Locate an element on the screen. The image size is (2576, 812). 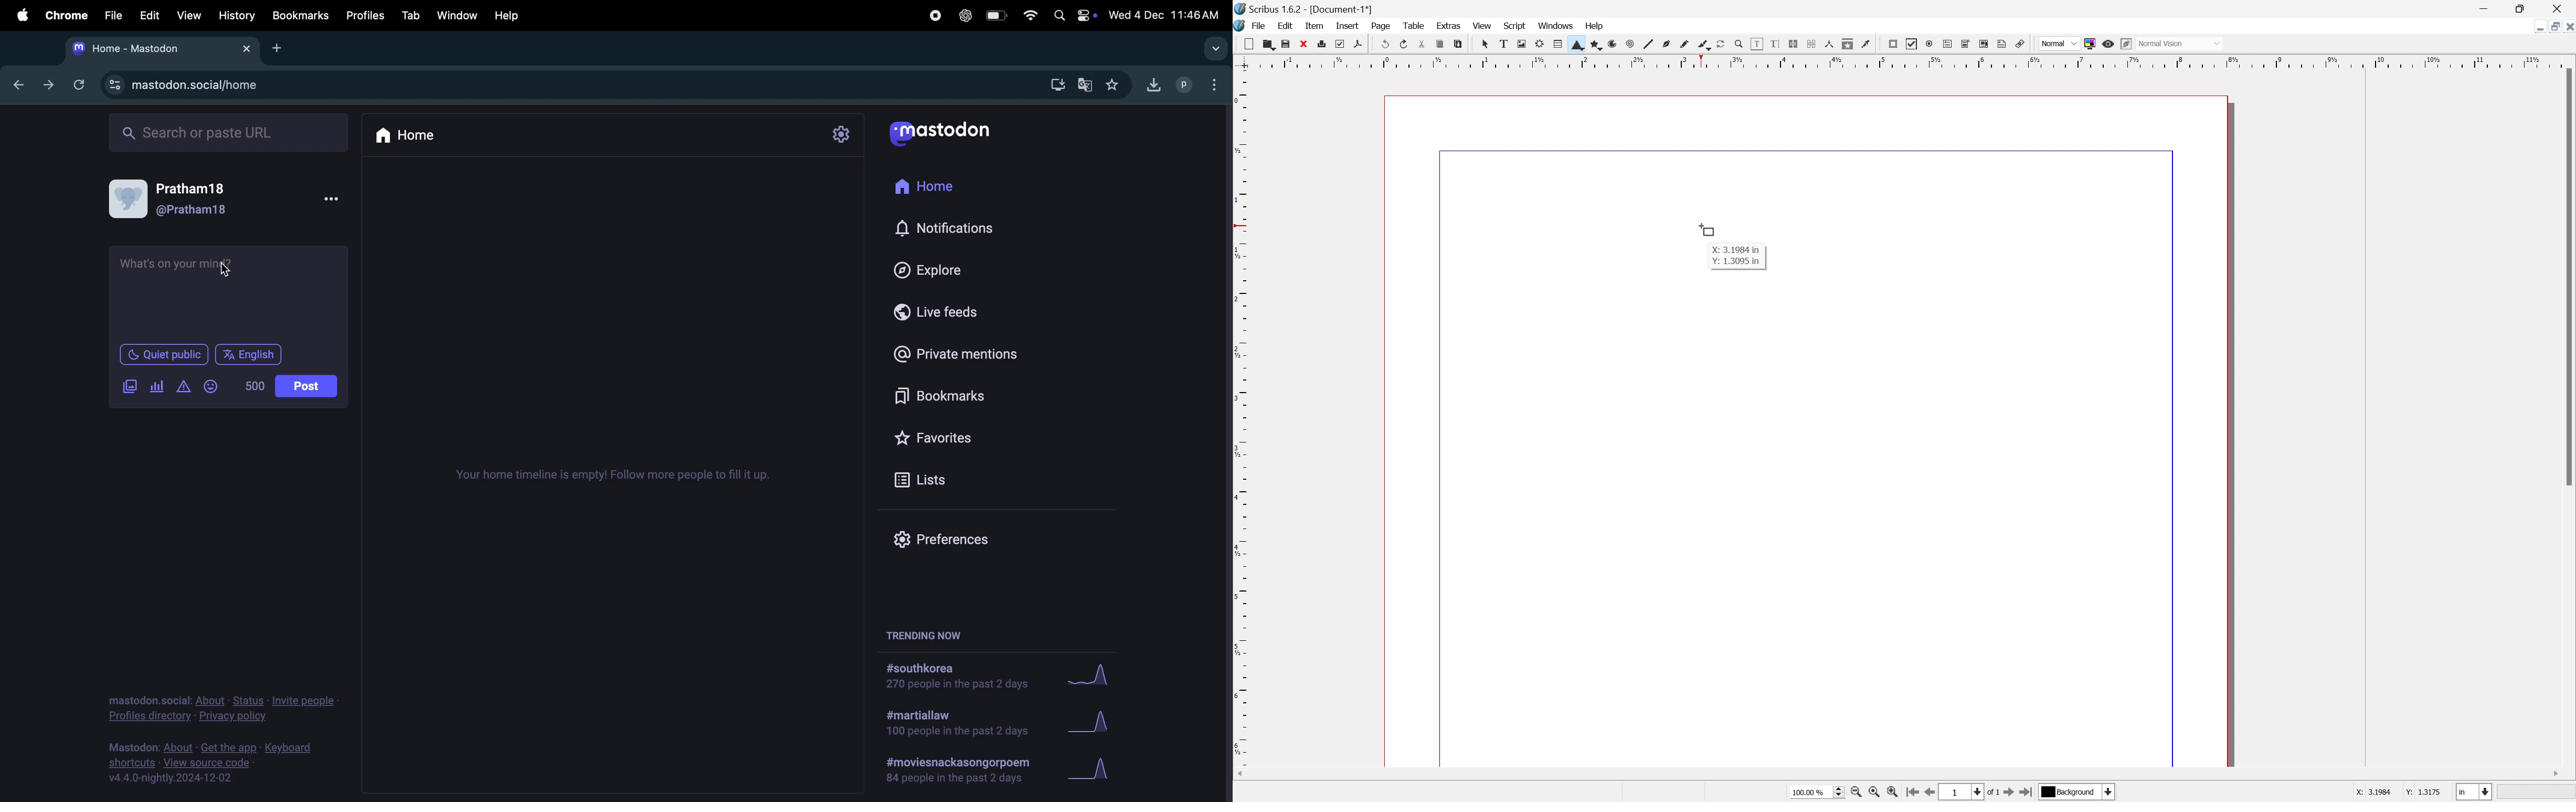
Print is located at coordinates (1321, 43).